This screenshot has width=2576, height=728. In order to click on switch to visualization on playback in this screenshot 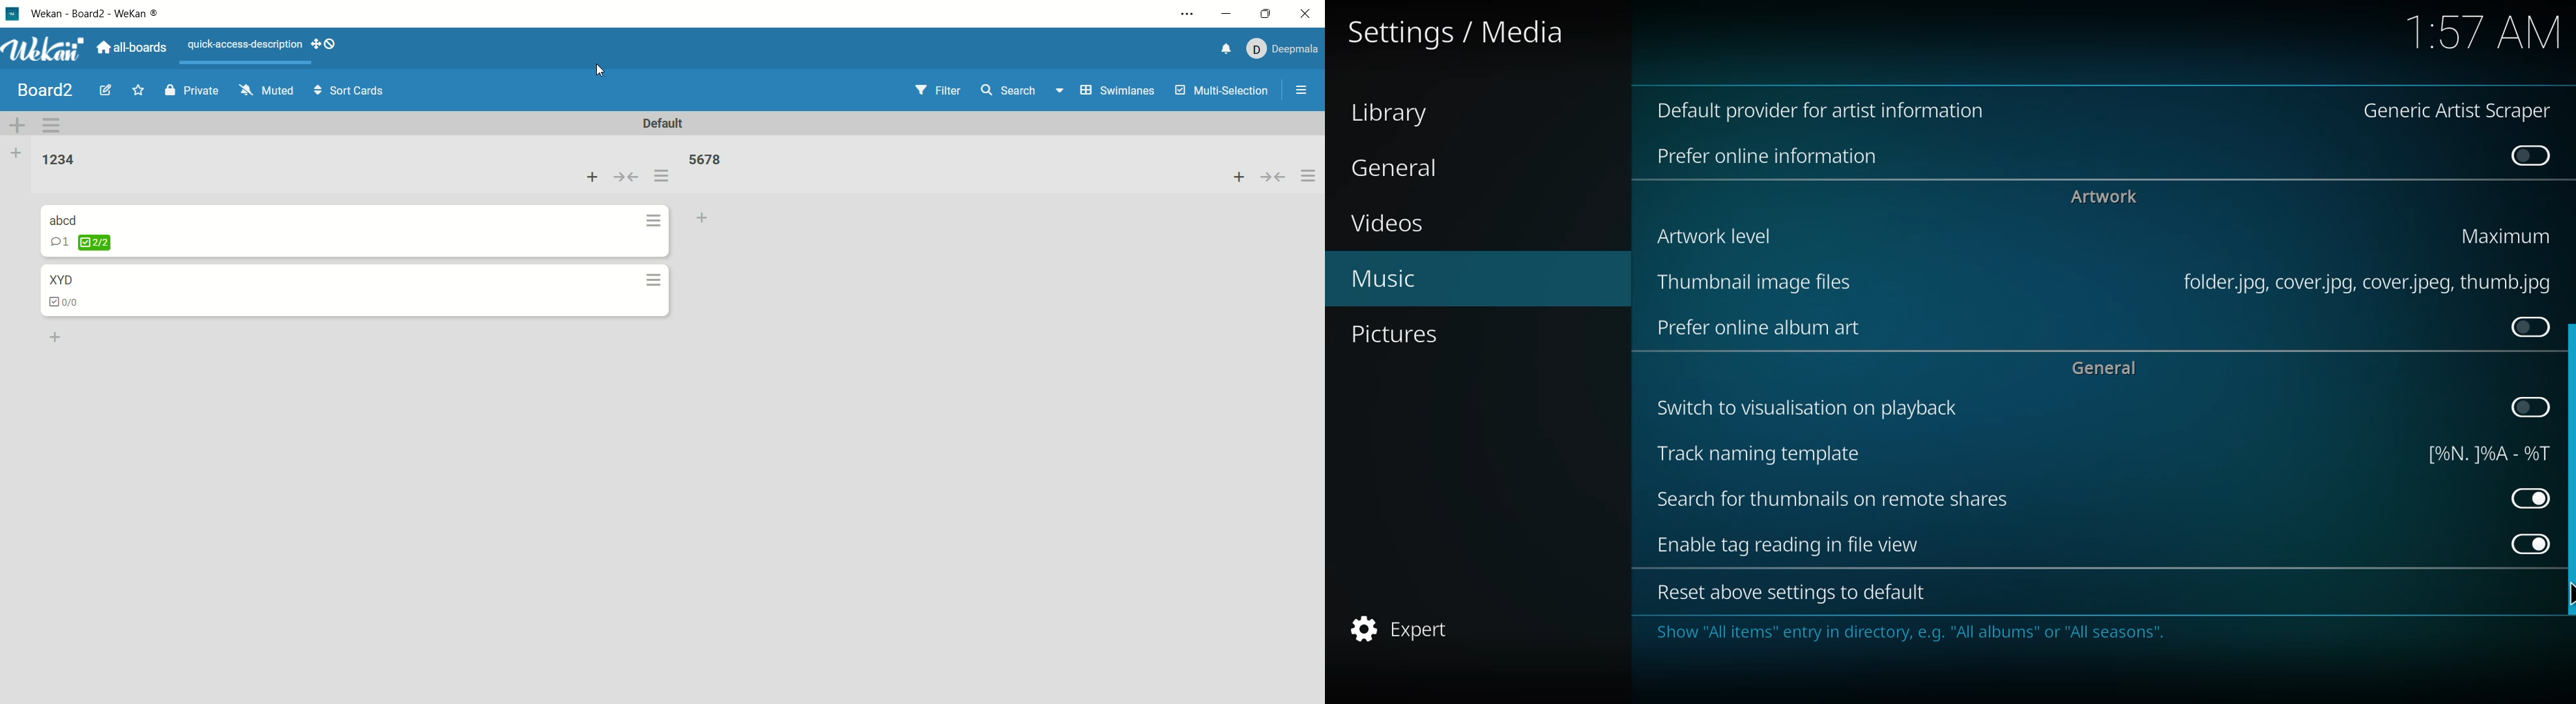, I will do `click(1804, 409)`.